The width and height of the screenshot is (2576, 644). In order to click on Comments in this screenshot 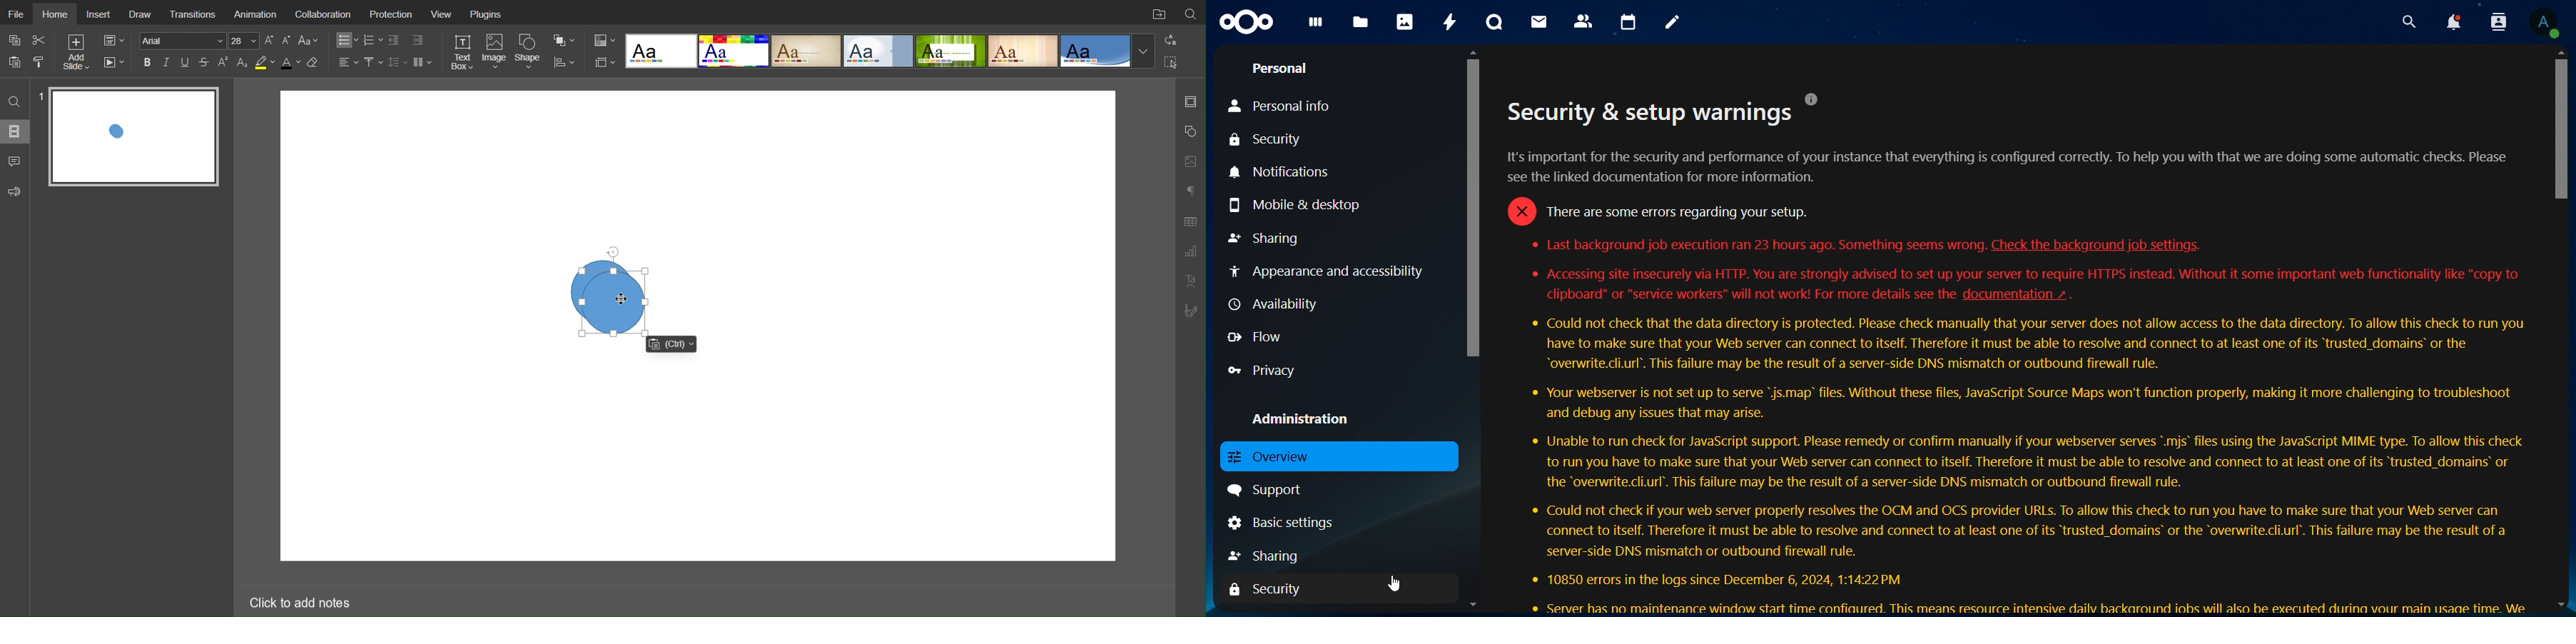, I will do `click(16, 161)`.